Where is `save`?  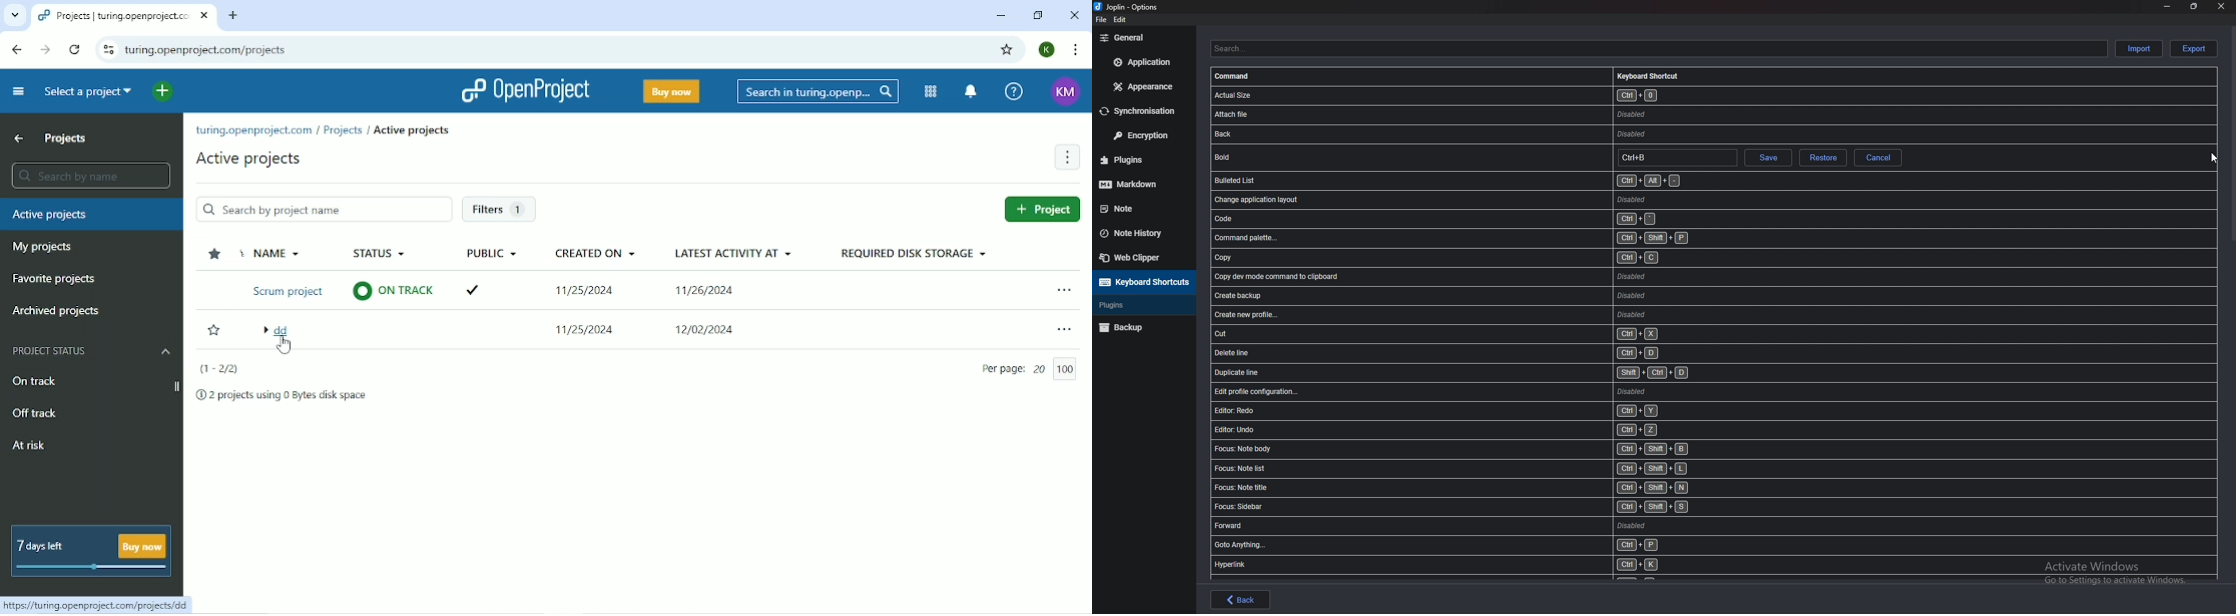 save is located at coordinates (1769, 158).